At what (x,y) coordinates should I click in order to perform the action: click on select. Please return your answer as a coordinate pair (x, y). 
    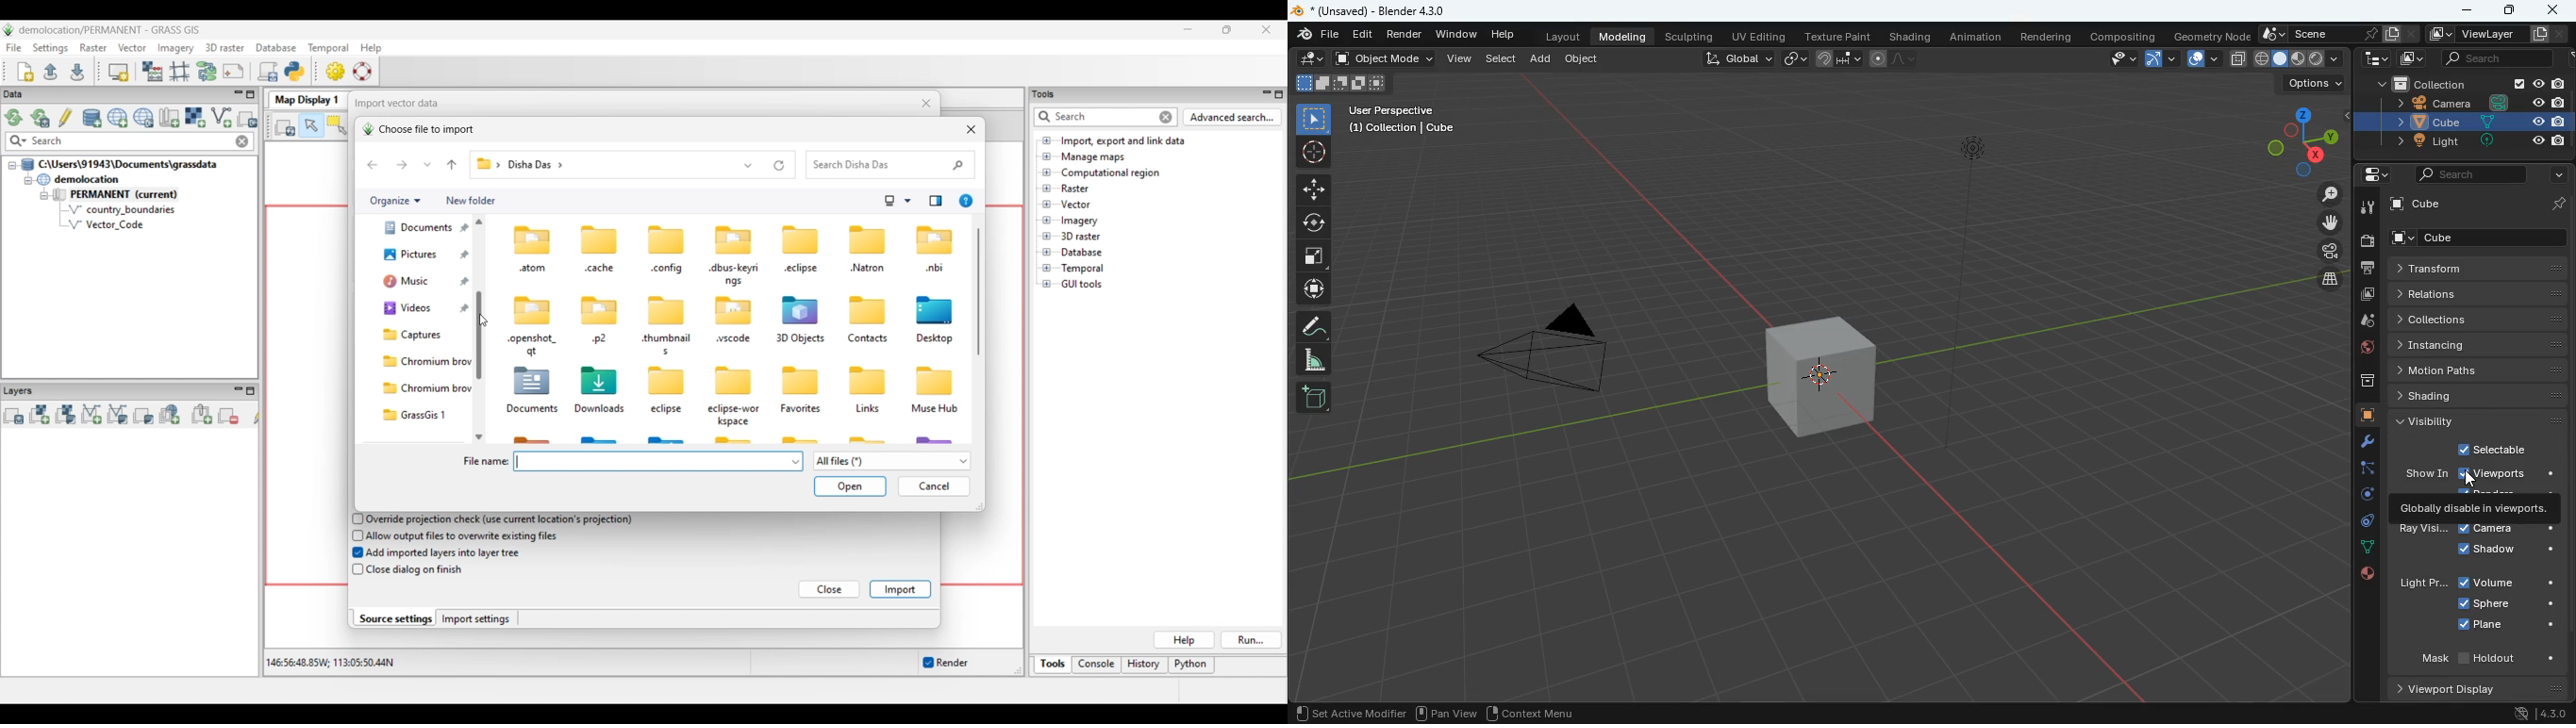
    Looking at the image, I should click on (1313, 119).